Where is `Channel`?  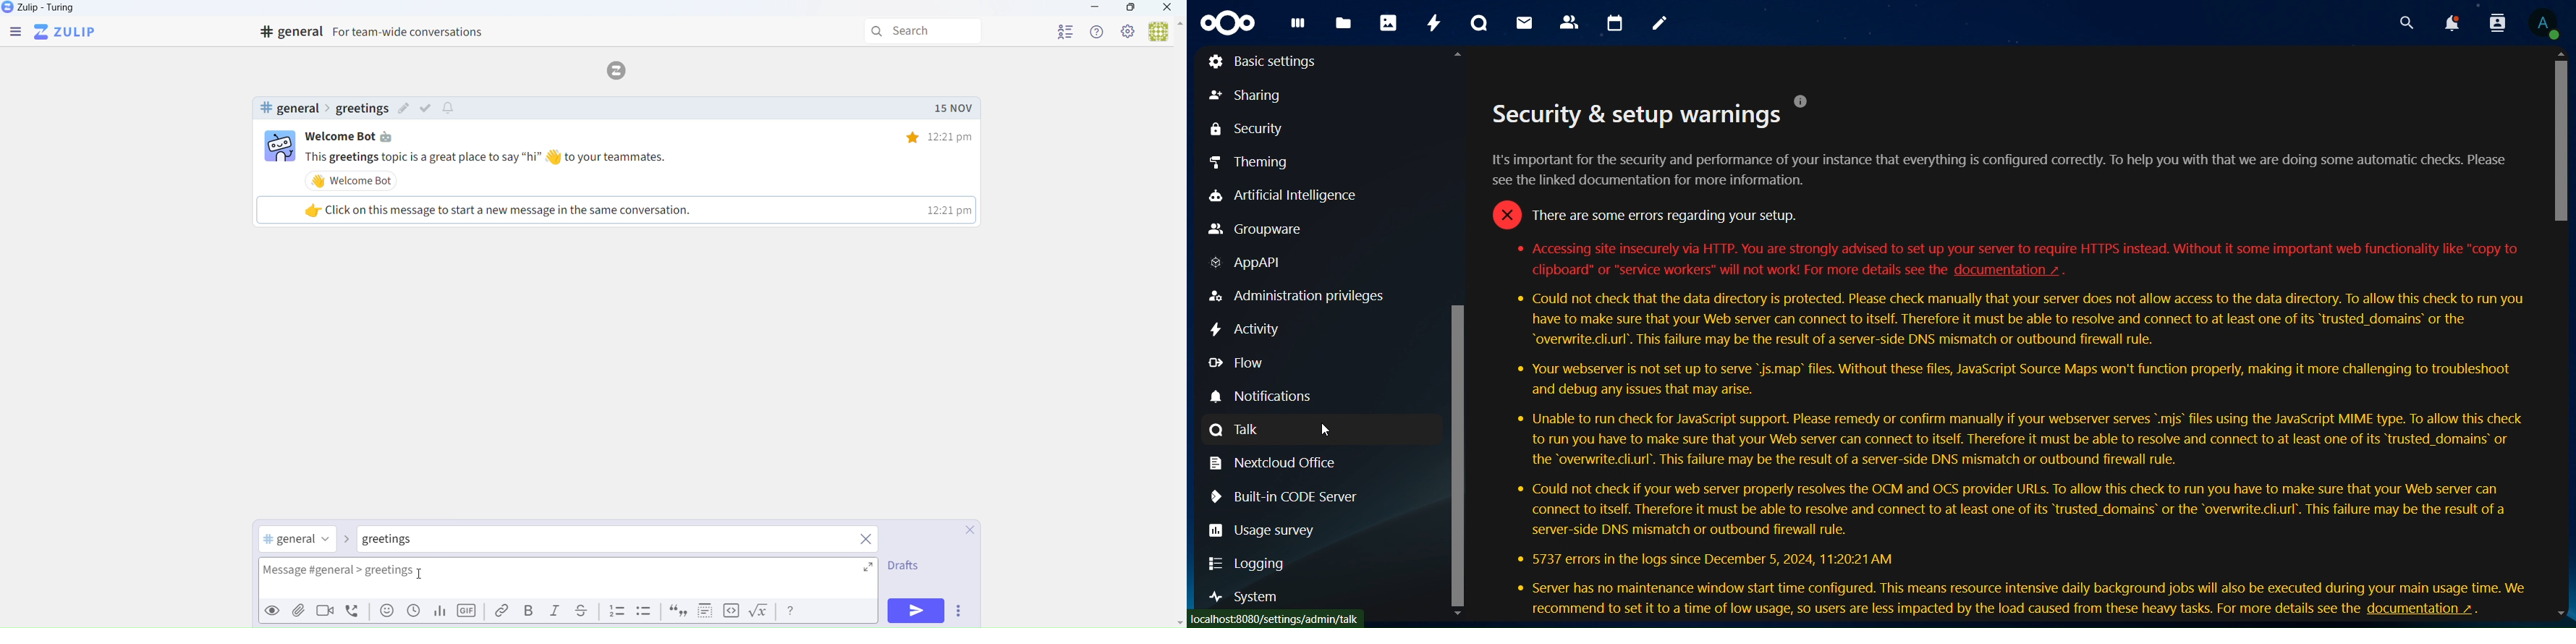
Channel is located at coordinates (299, 540).